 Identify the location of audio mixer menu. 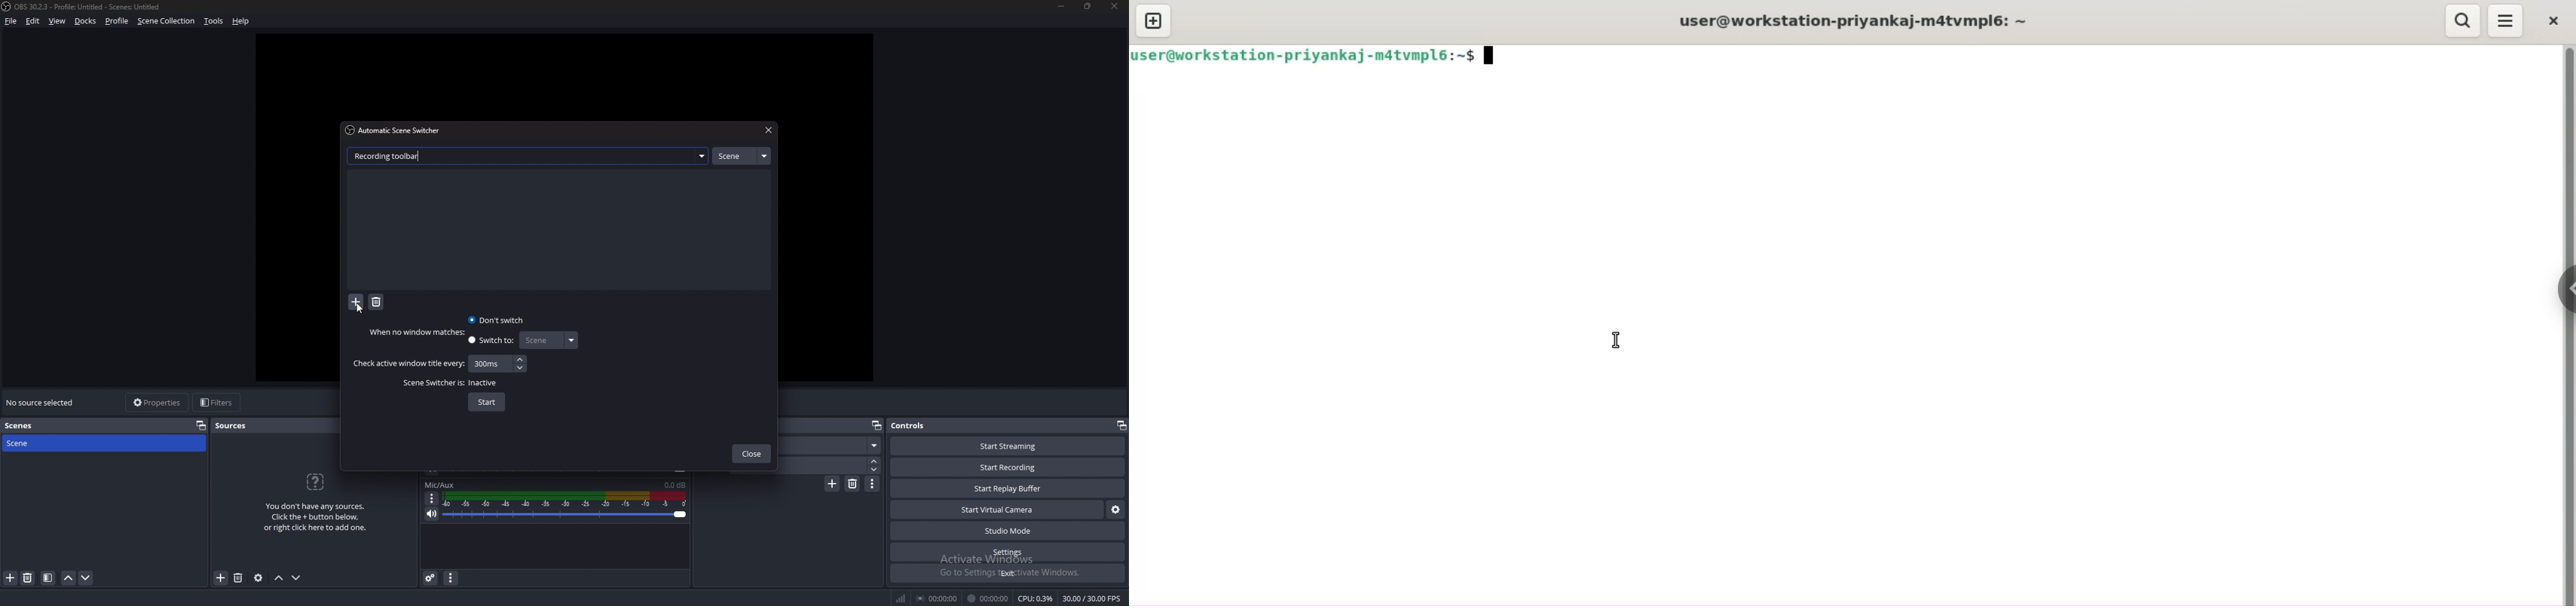
(451, 577).